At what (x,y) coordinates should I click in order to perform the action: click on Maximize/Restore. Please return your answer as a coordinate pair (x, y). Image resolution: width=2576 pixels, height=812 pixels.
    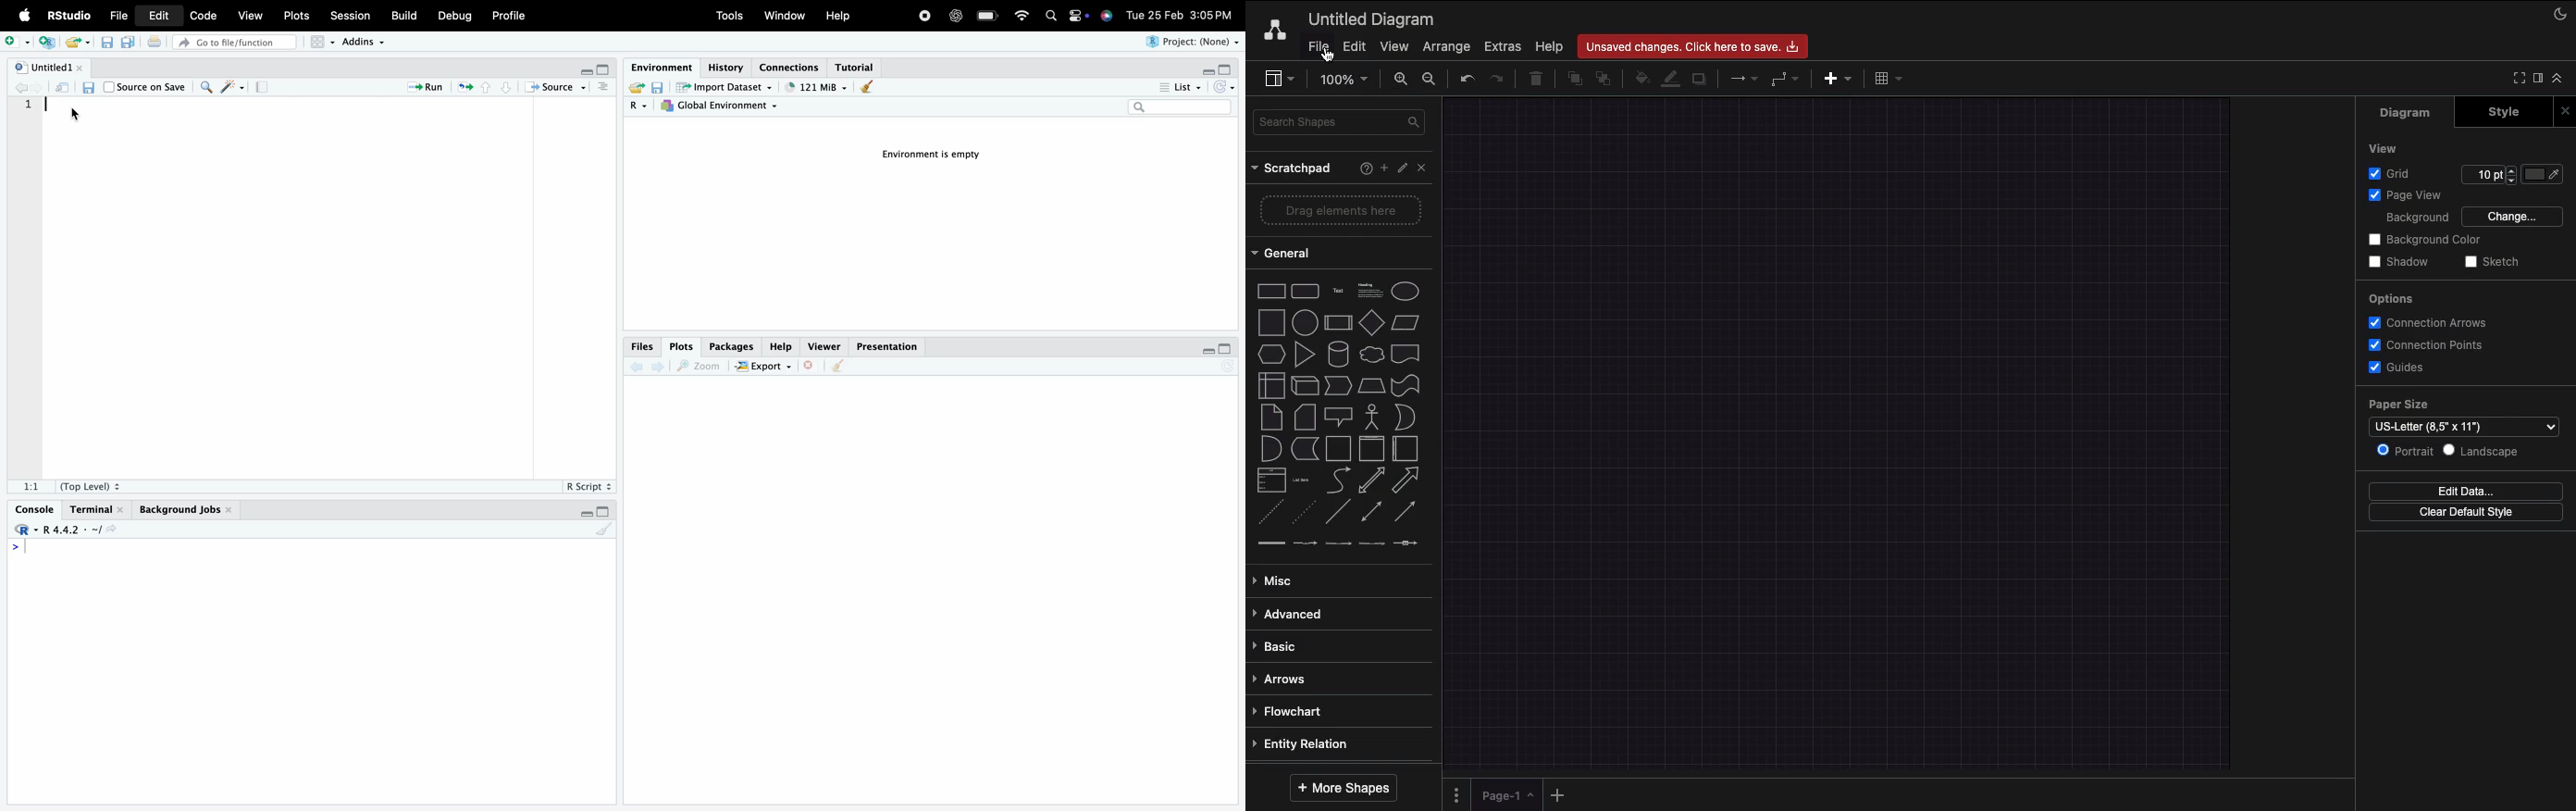
    Looking at the image, I should click on (1228, 350).